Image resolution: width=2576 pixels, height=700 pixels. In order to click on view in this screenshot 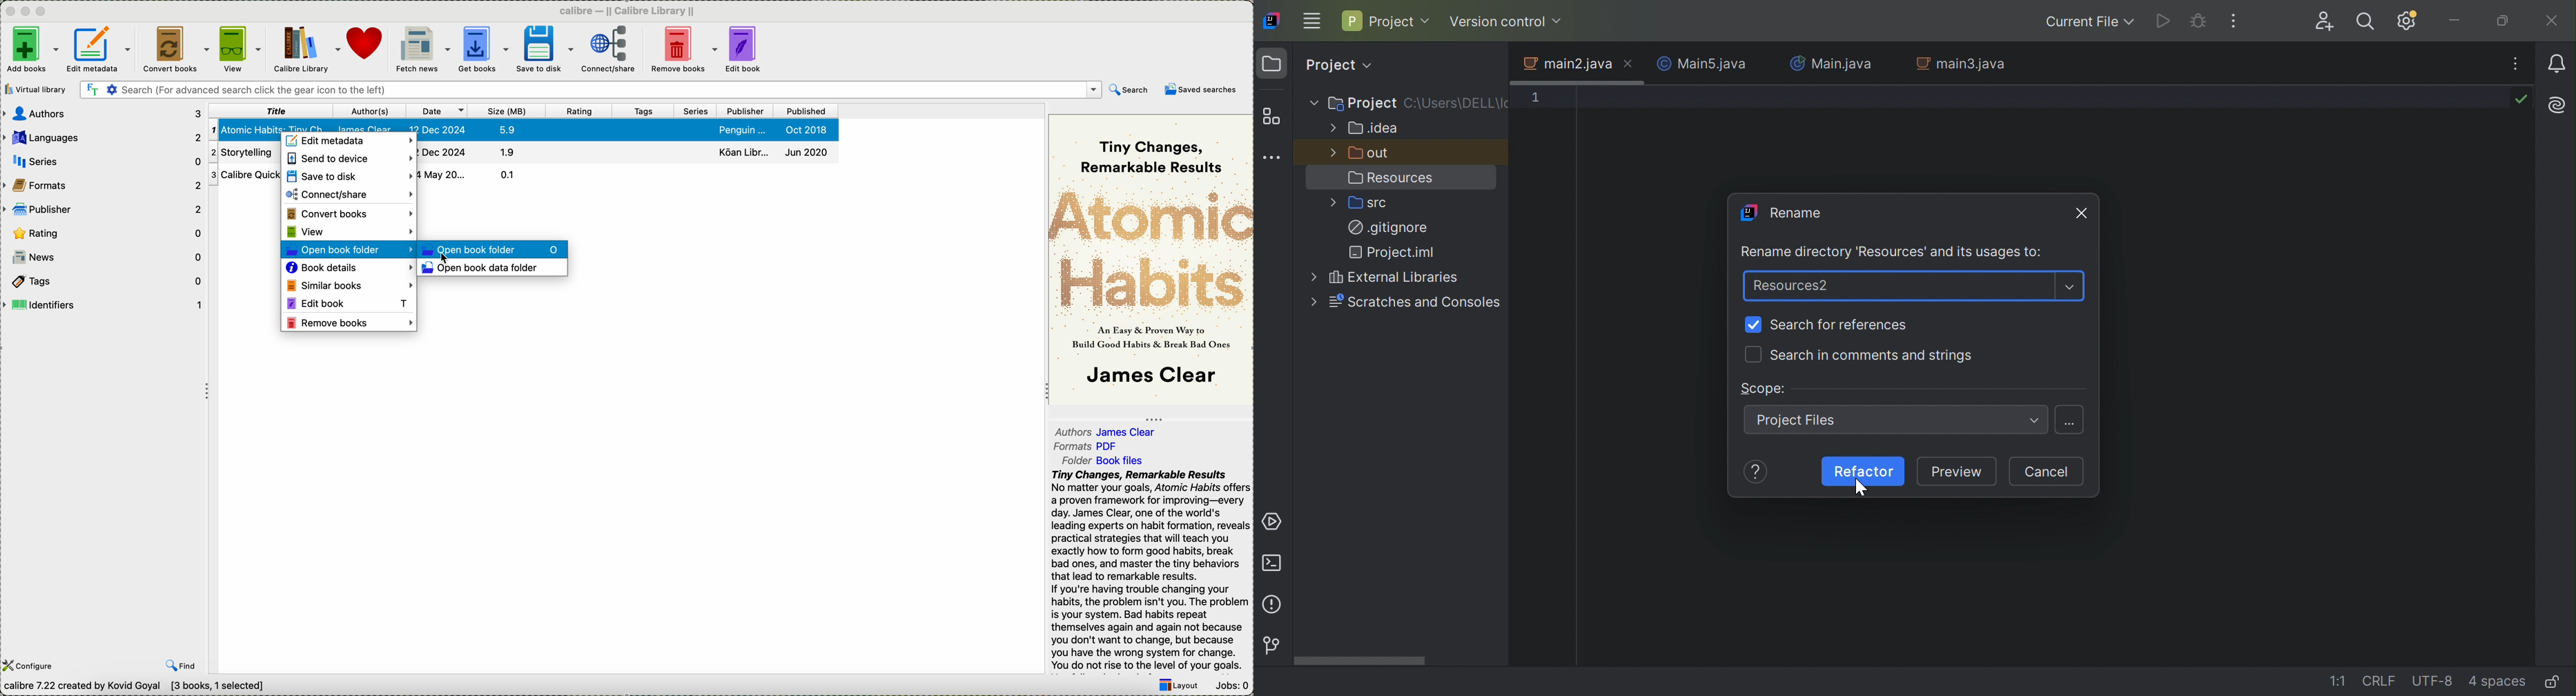, I will do `click(349, 232)`.